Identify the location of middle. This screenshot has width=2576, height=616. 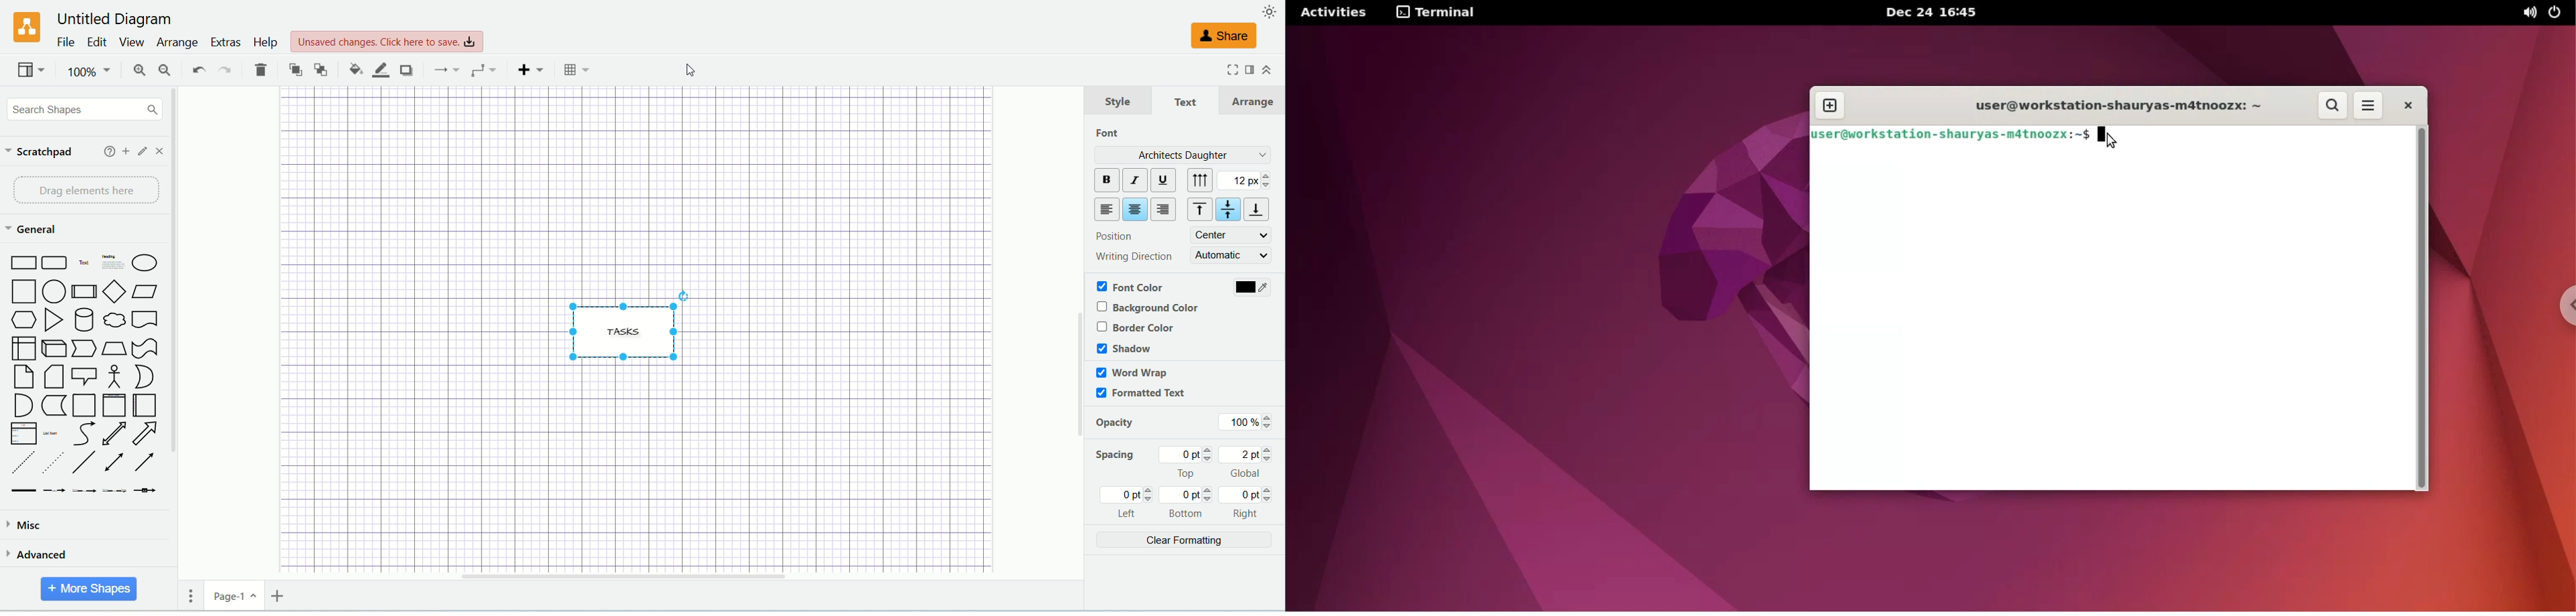
(1230, 210).